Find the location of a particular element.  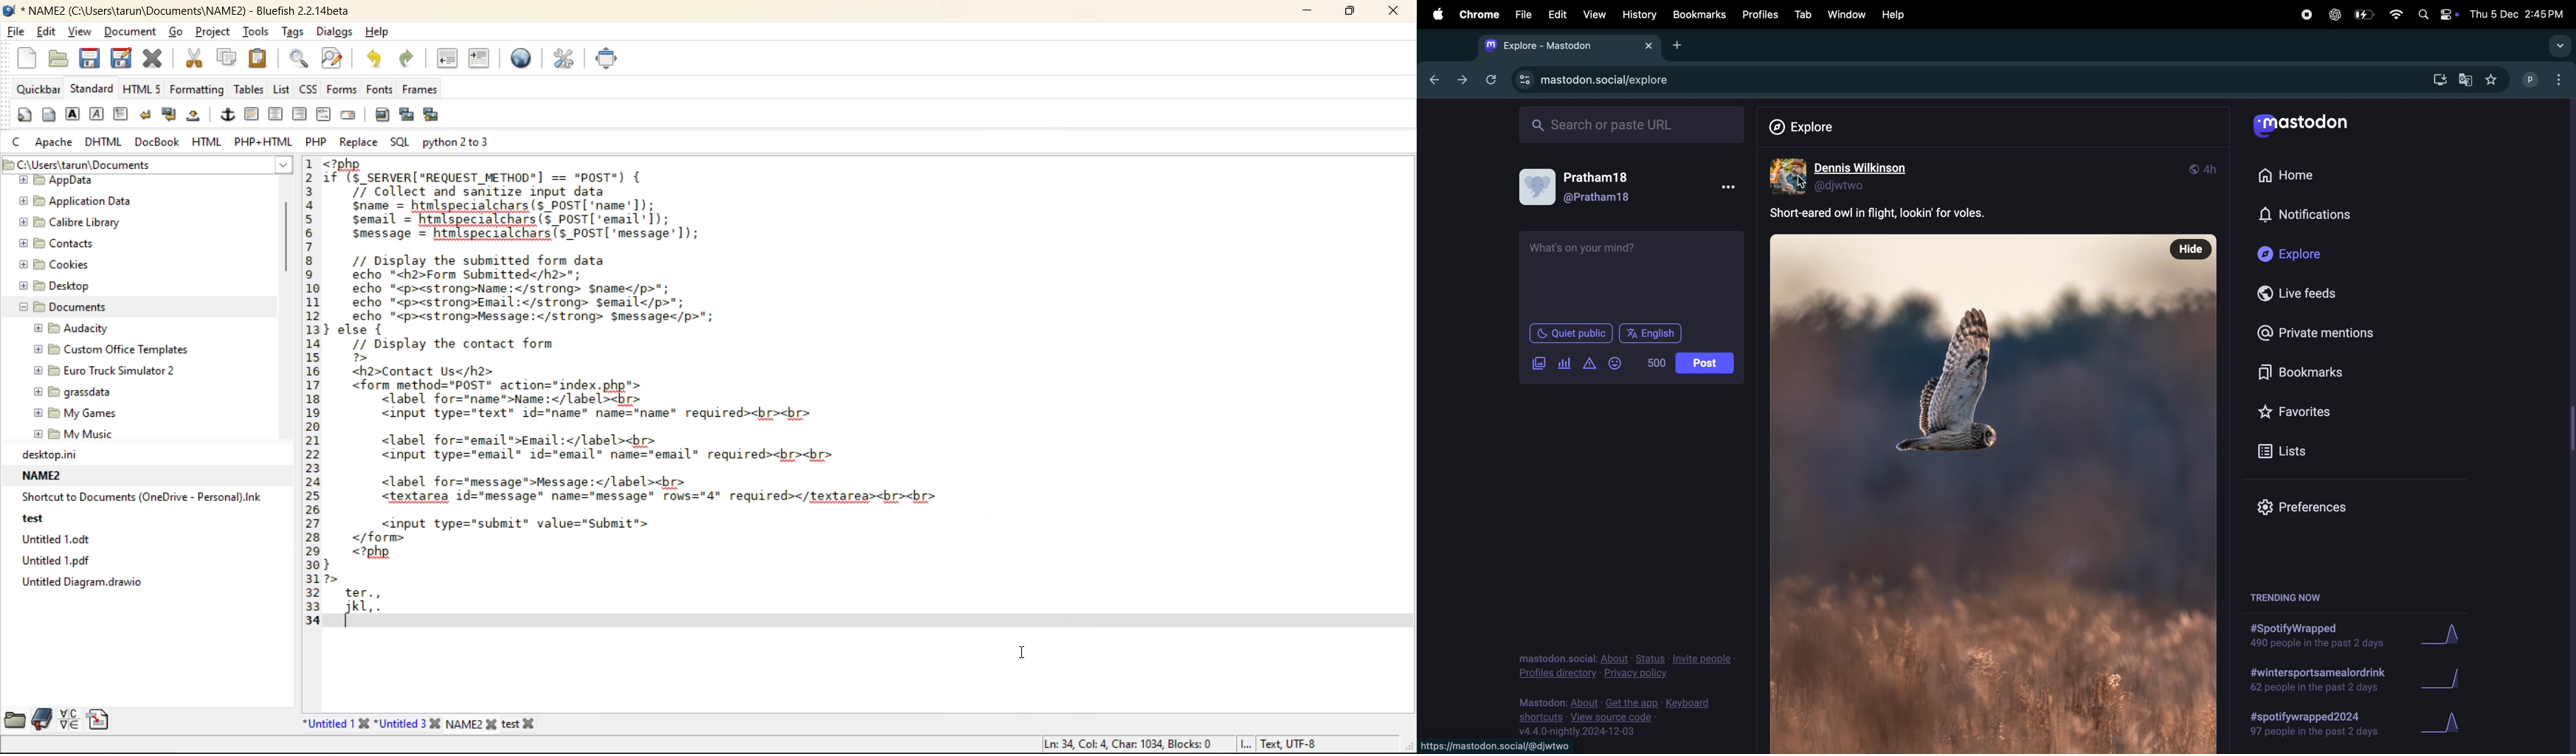

close file is located at coordinates (153, 58).